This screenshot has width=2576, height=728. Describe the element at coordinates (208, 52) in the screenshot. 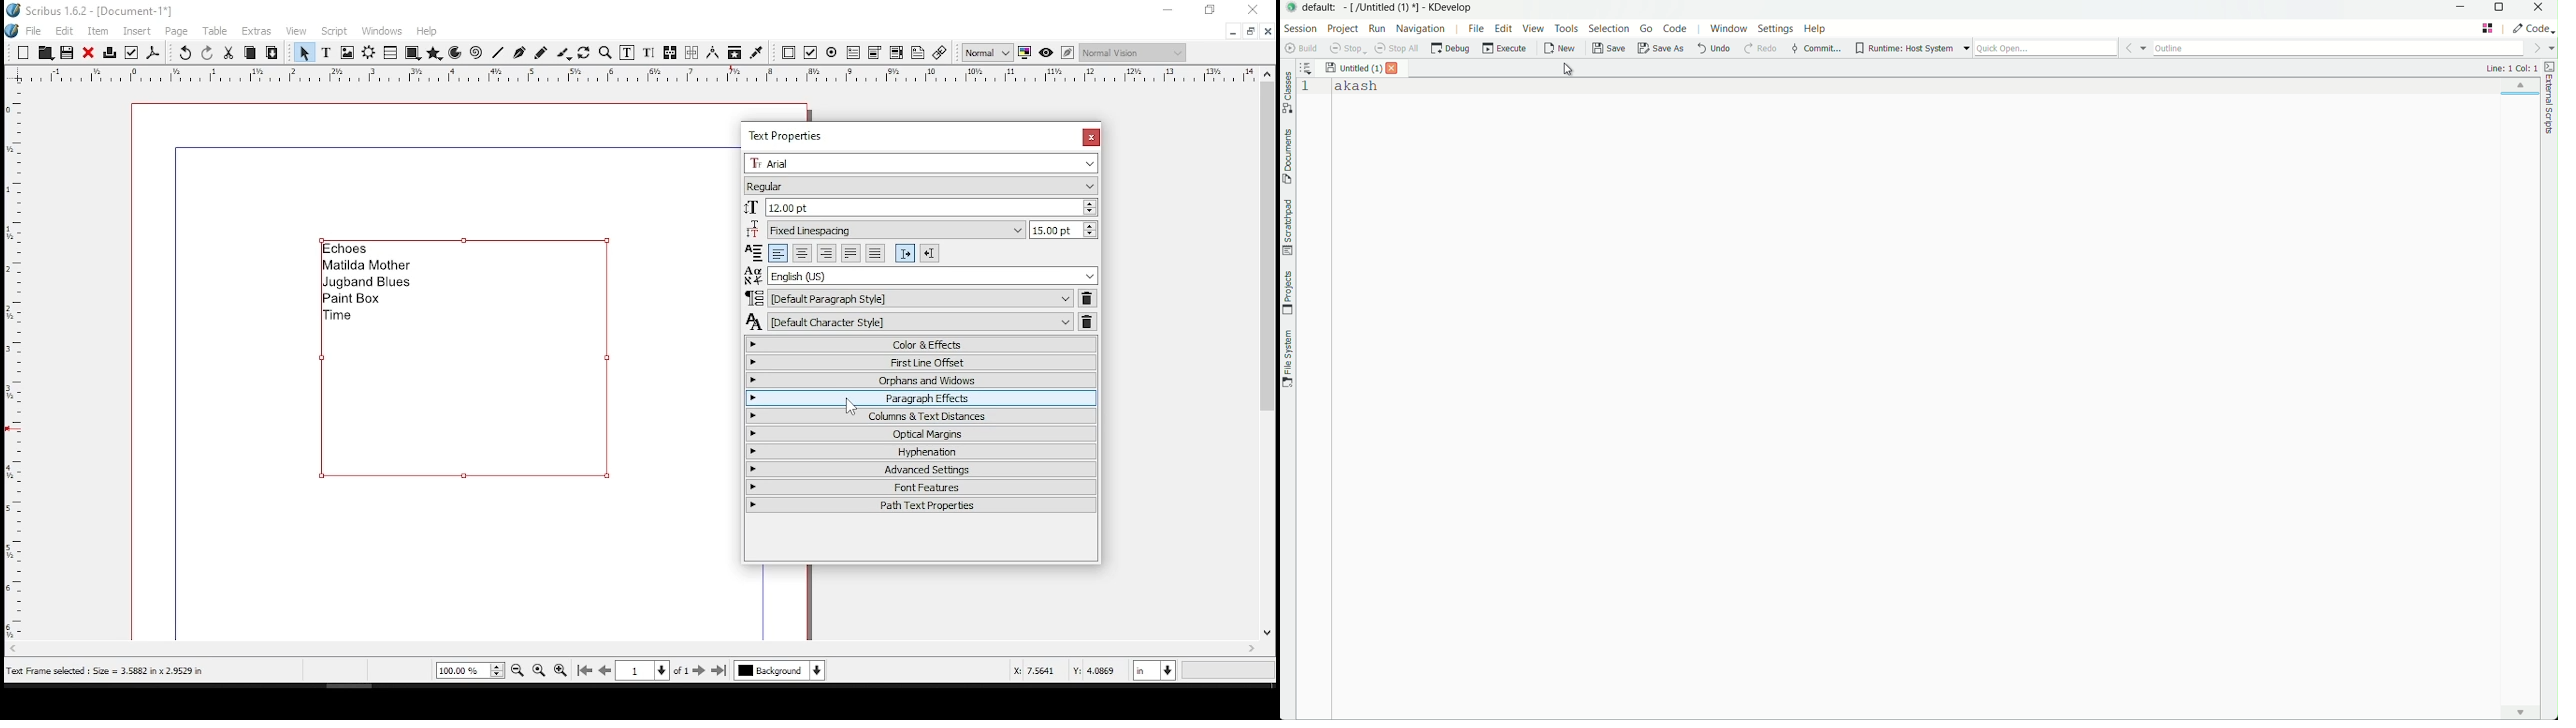

I see `redo` at that location.